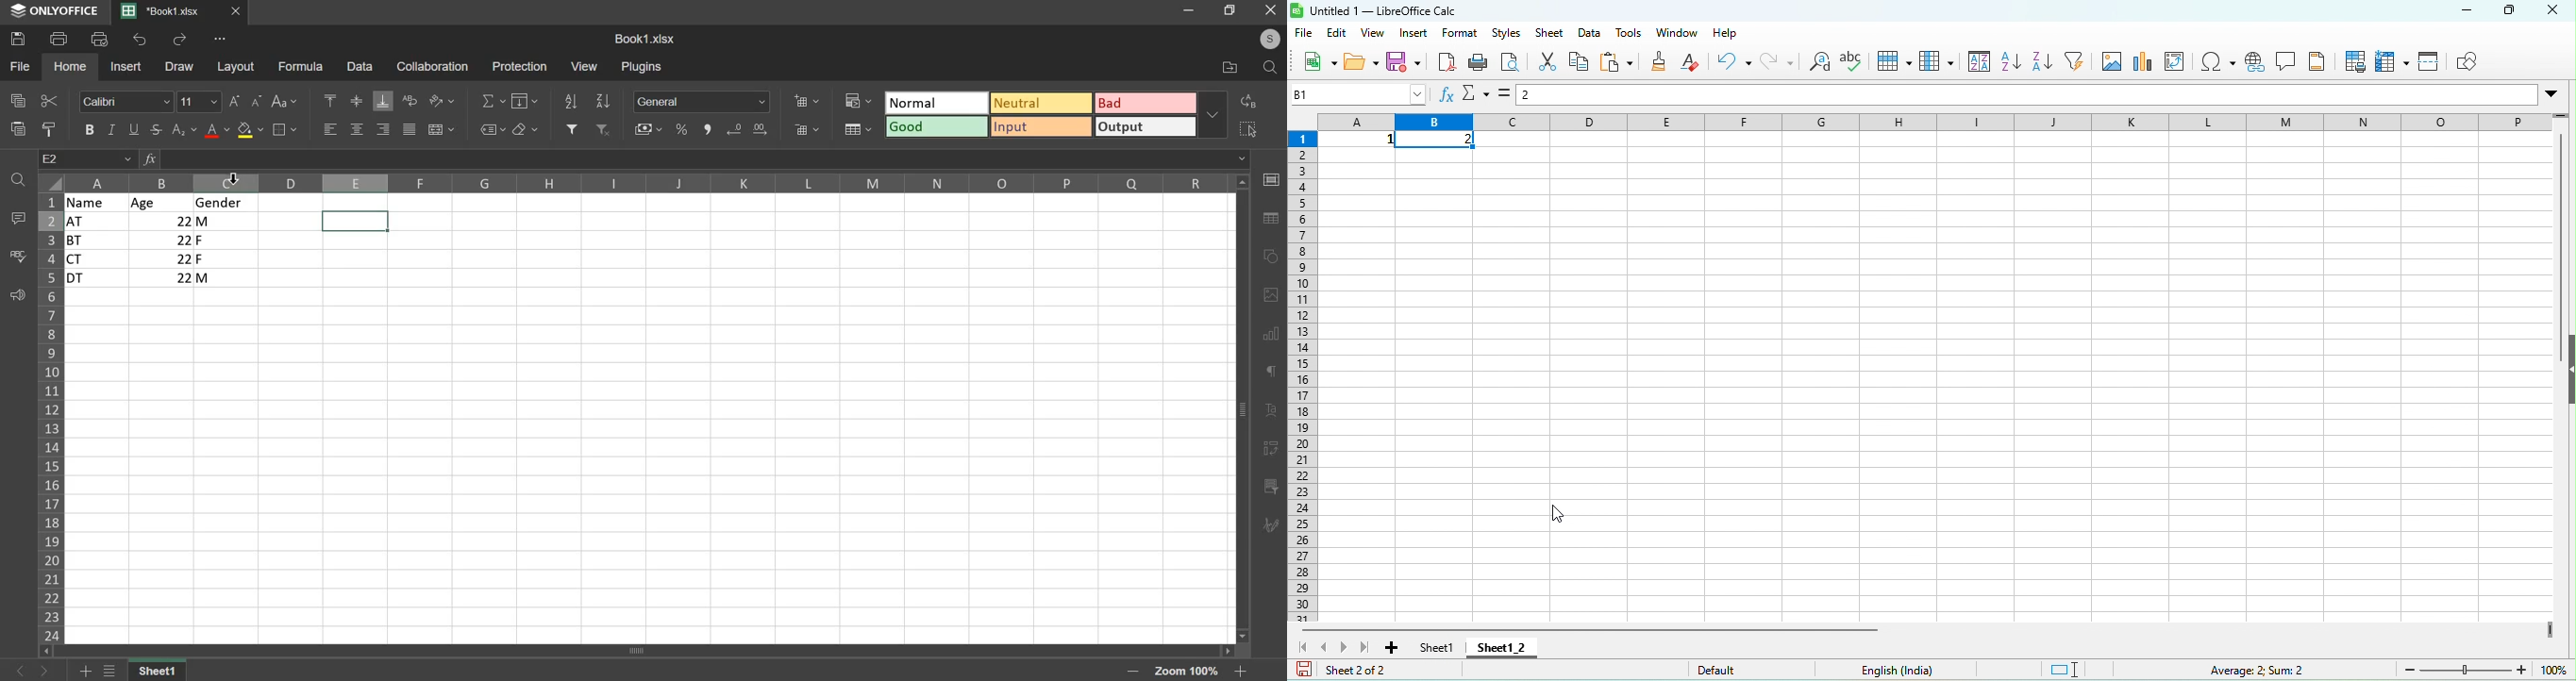  I want to click on columns, so click(650, 182).